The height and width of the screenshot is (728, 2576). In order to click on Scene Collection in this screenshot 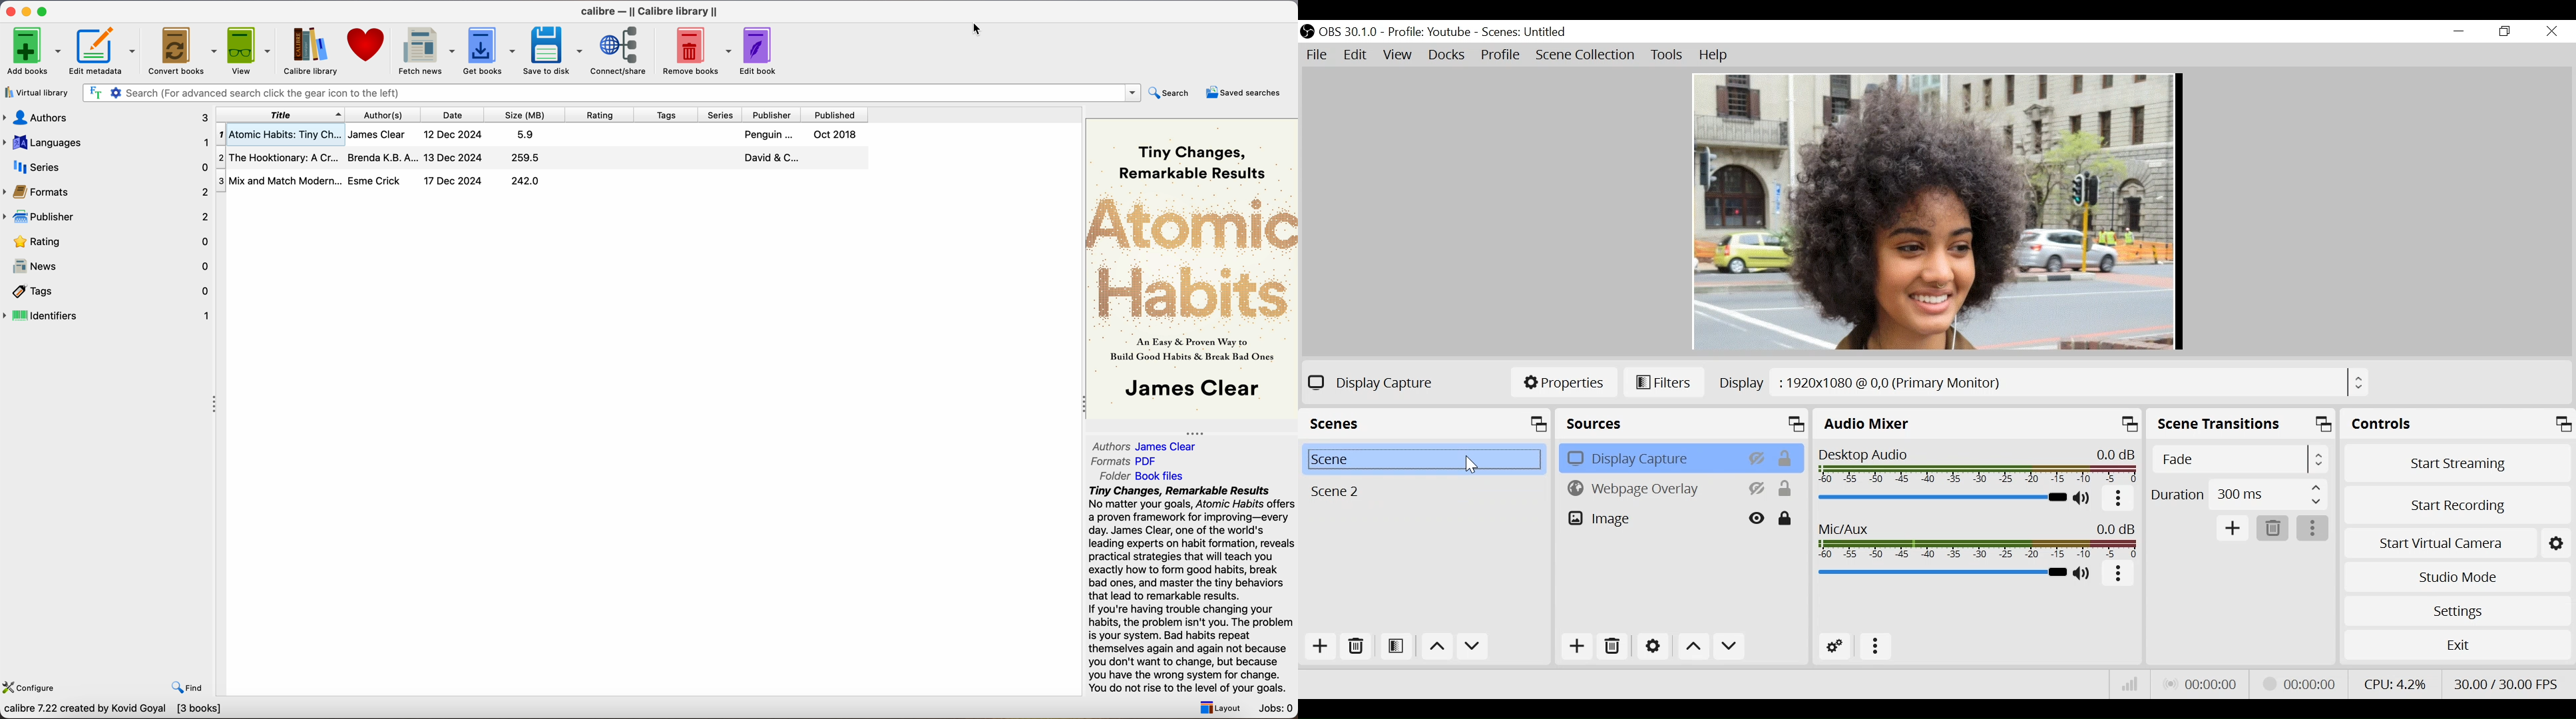, I will do `click(1586, 55)`.